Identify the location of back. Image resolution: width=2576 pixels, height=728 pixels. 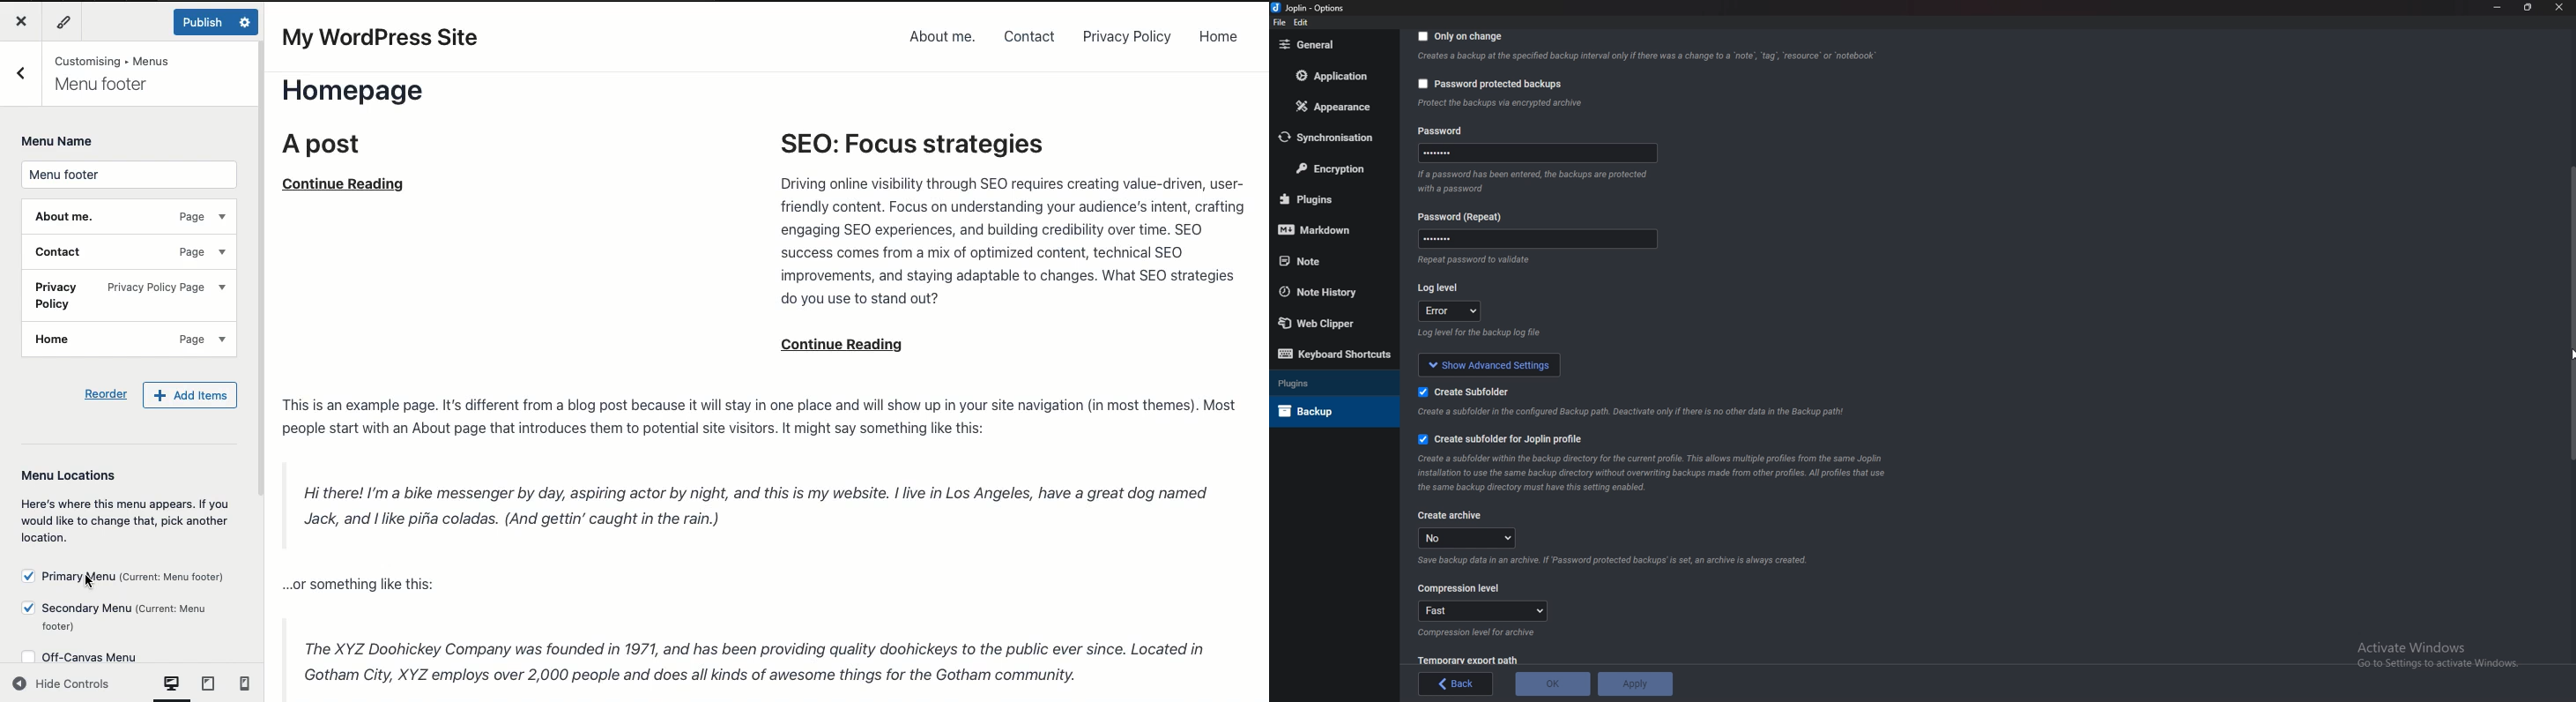
(1457, 684).